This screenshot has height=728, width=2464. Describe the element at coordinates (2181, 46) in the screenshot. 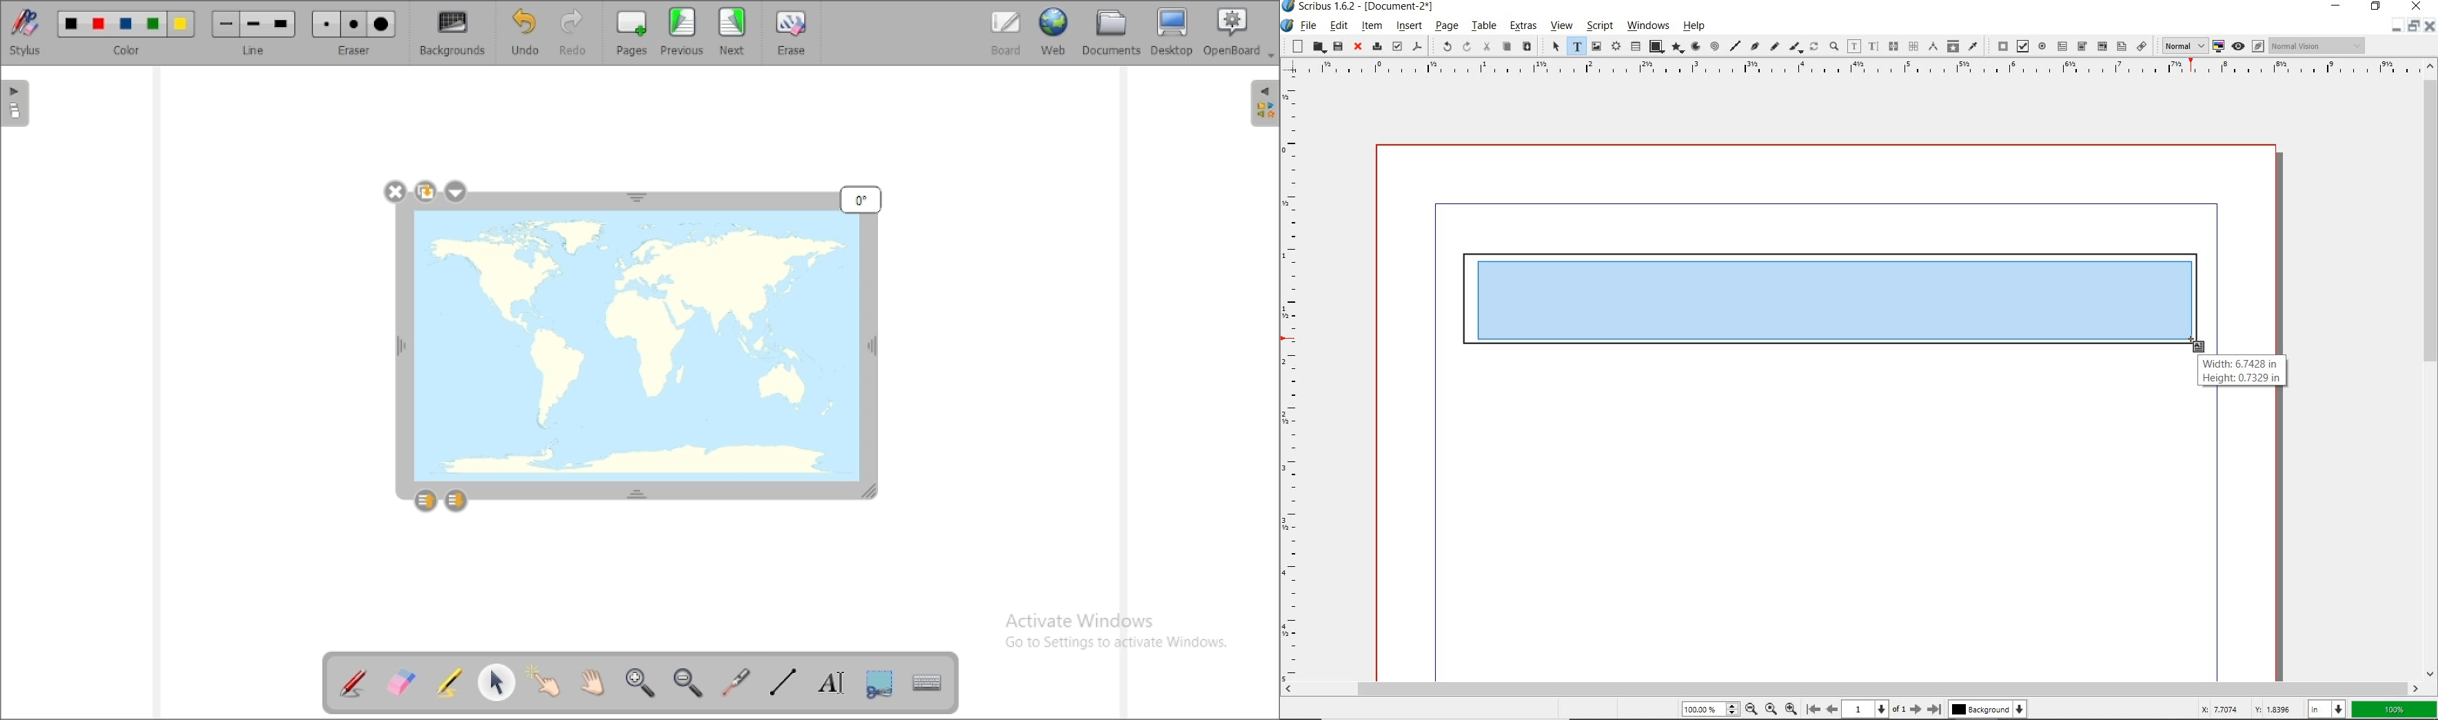

I see `select image preview quality` at that location.